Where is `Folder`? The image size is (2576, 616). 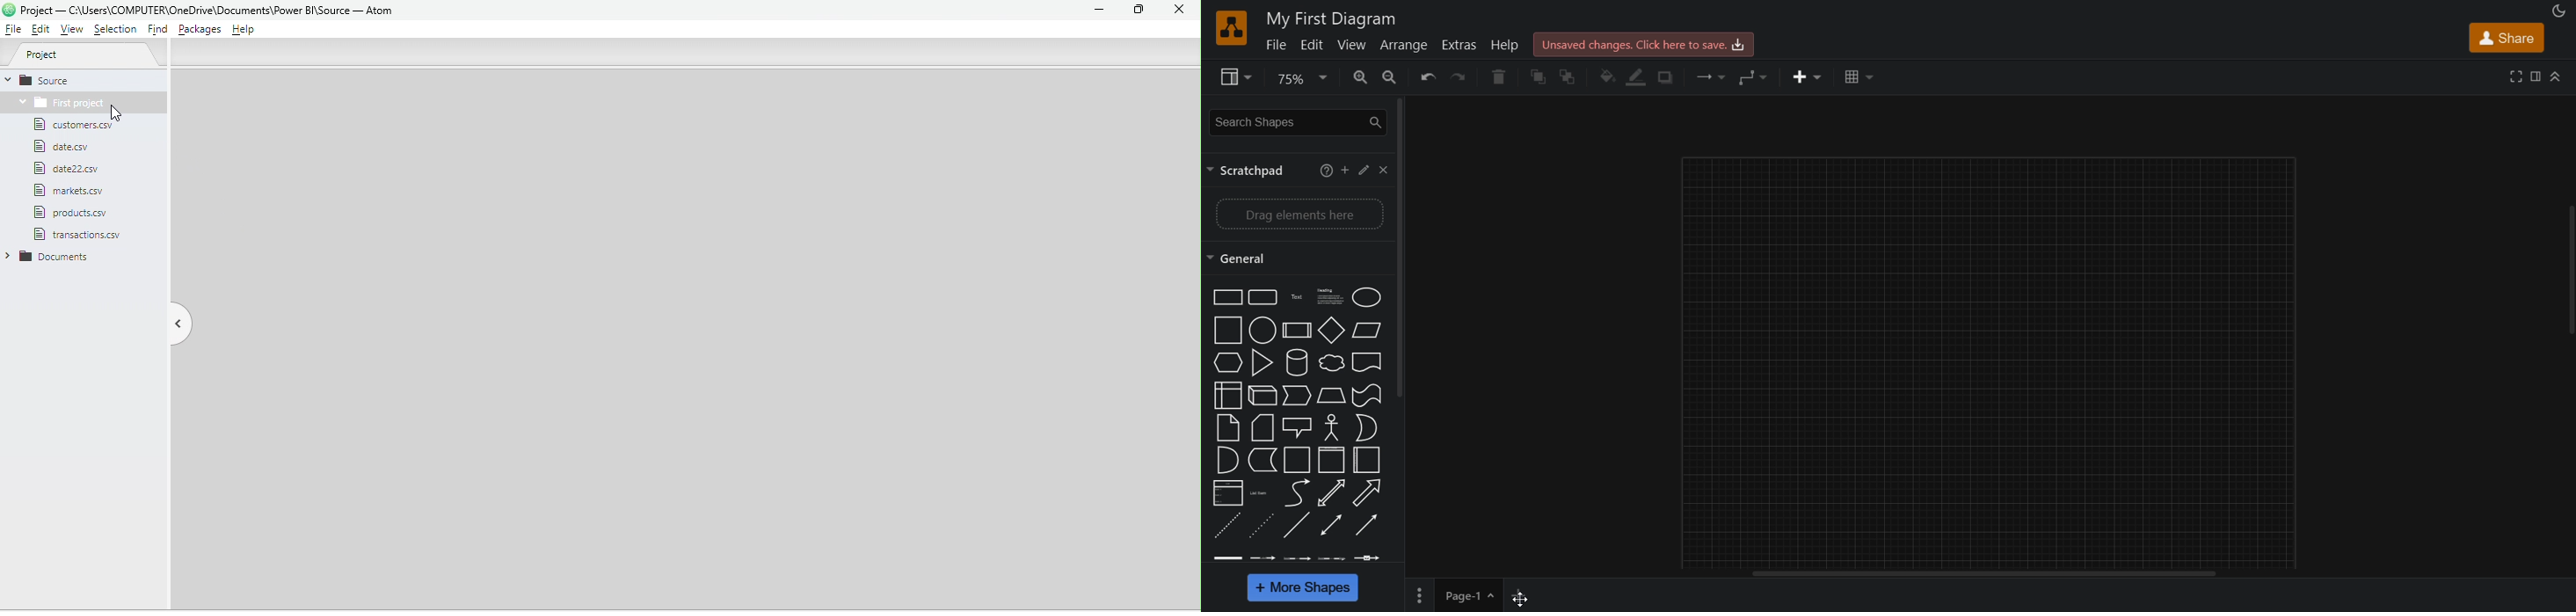 Folder is located at coordinates (54, 258).